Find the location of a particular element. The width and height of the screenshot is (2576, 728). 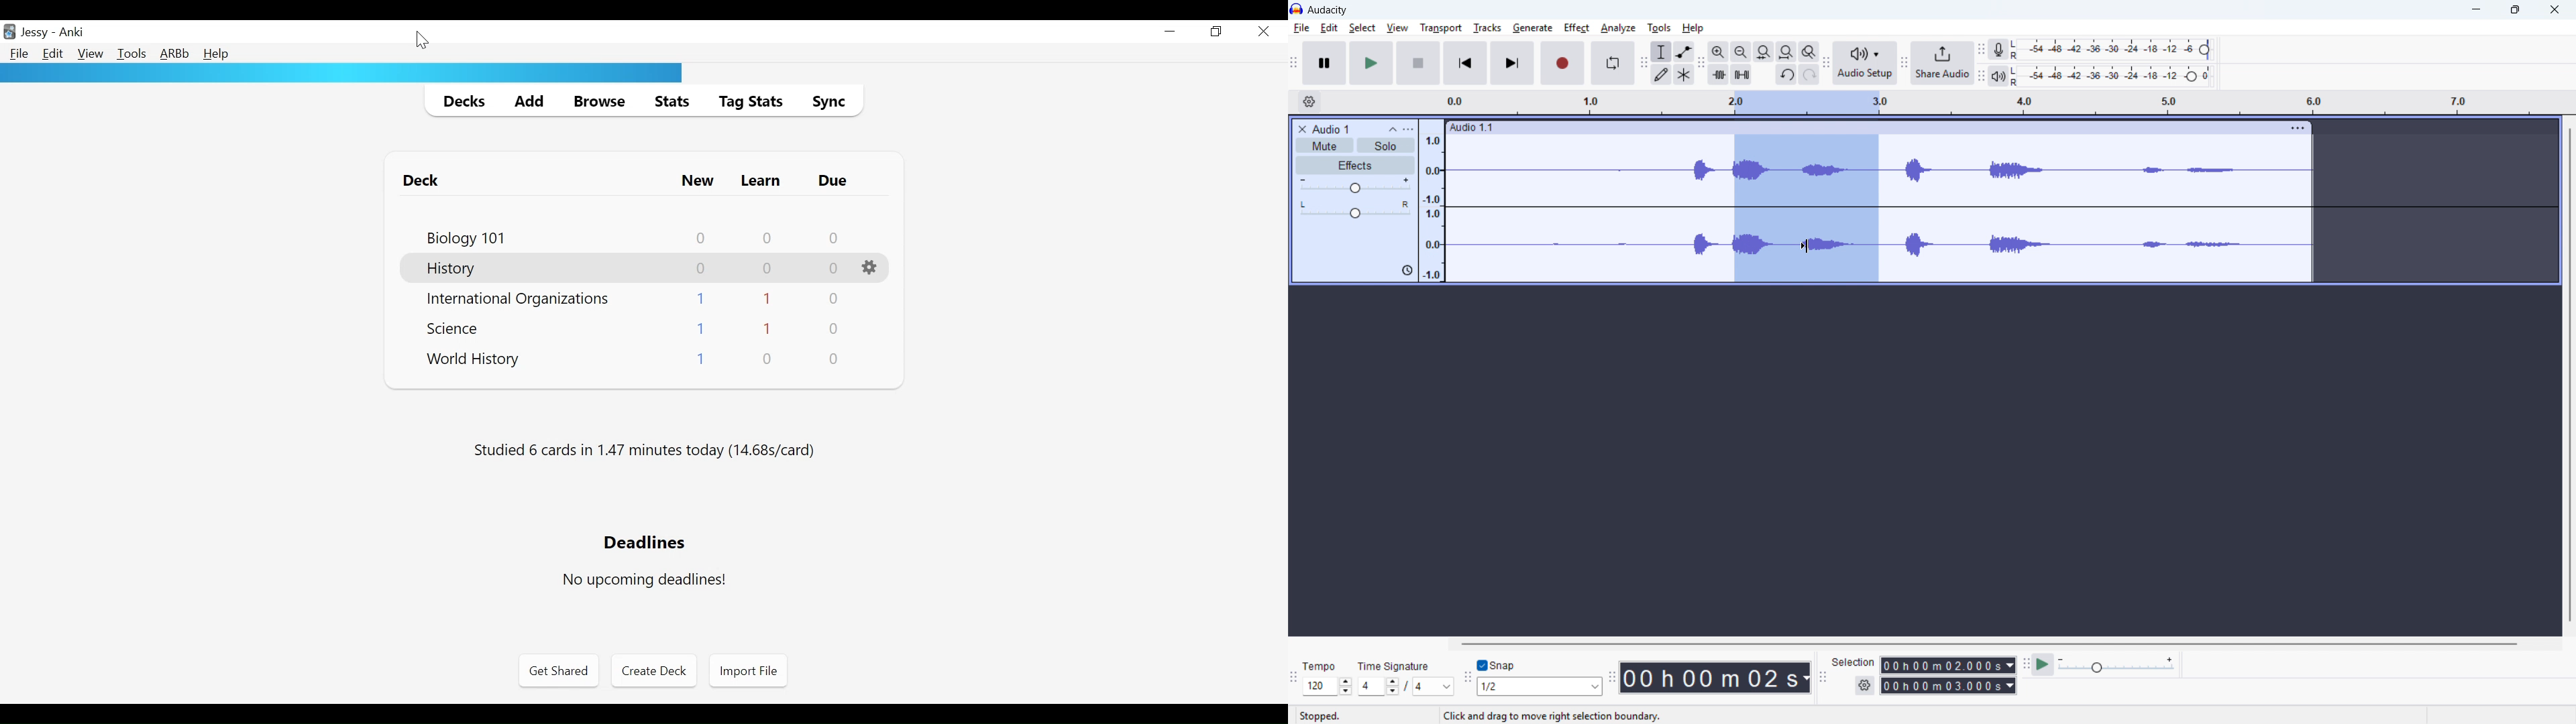

Snap is located at coordinates (1499, 665).